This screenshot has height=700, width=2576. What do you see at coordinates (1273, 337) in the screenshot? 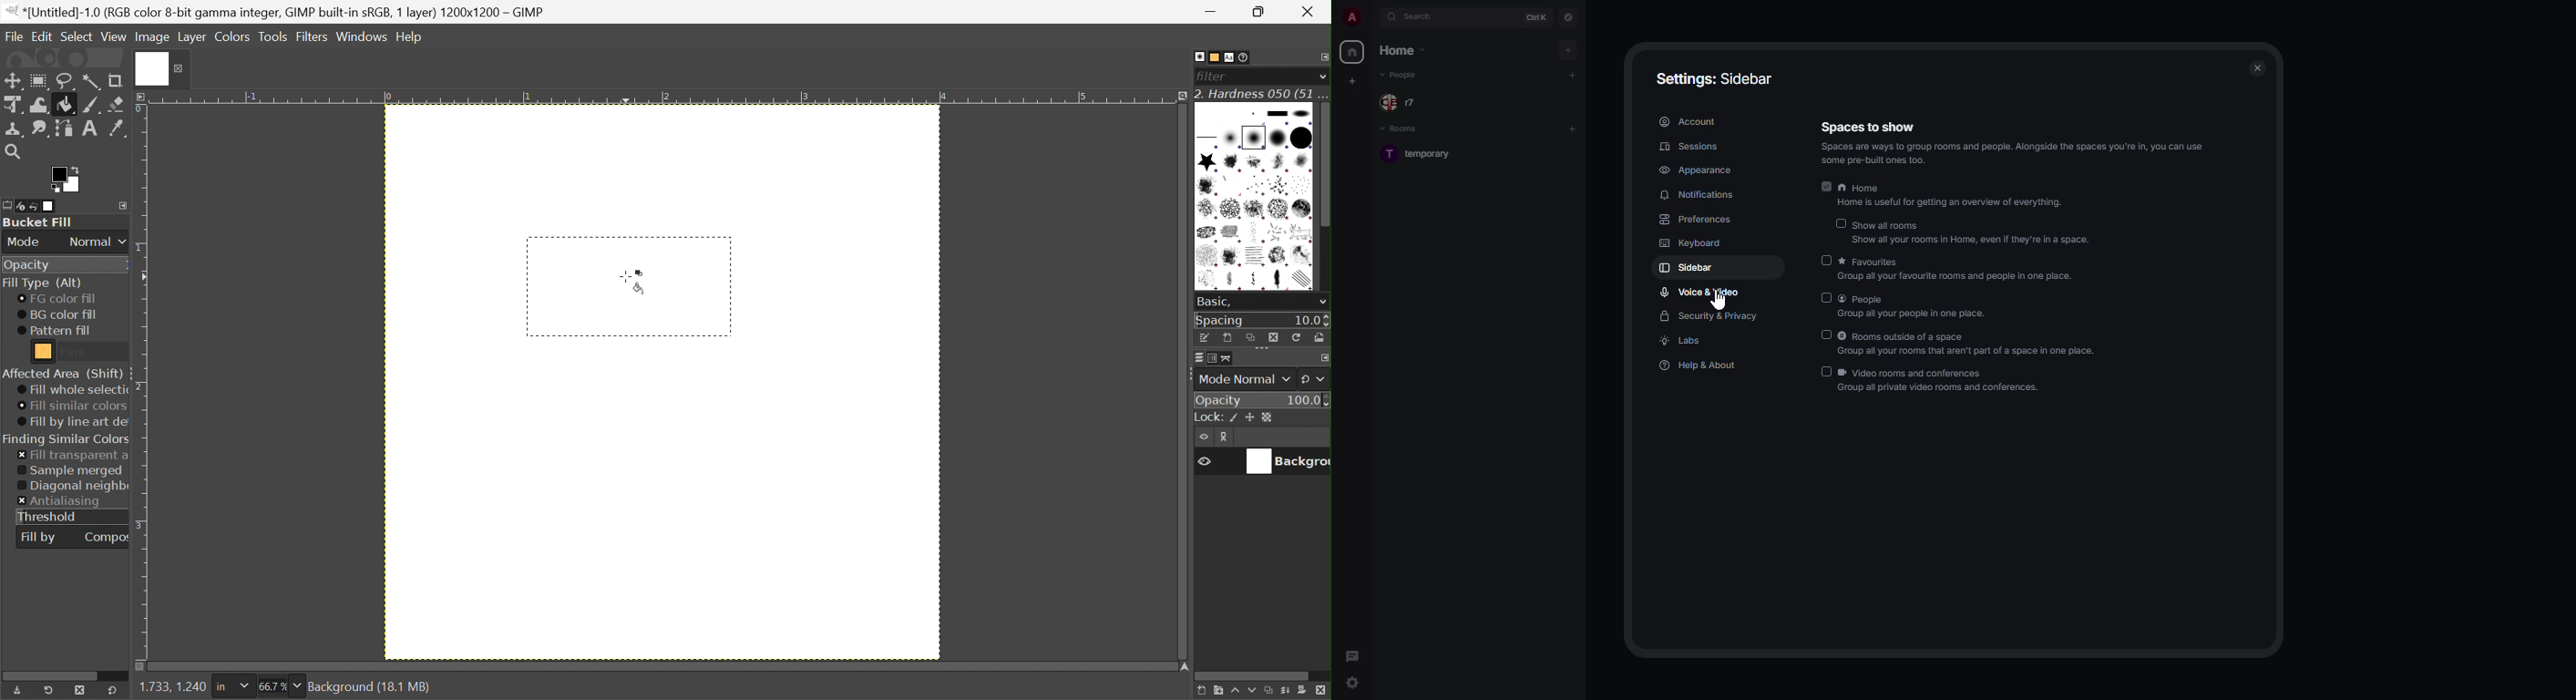
I see `Delete this brush` at bounding box center [1273, 337].